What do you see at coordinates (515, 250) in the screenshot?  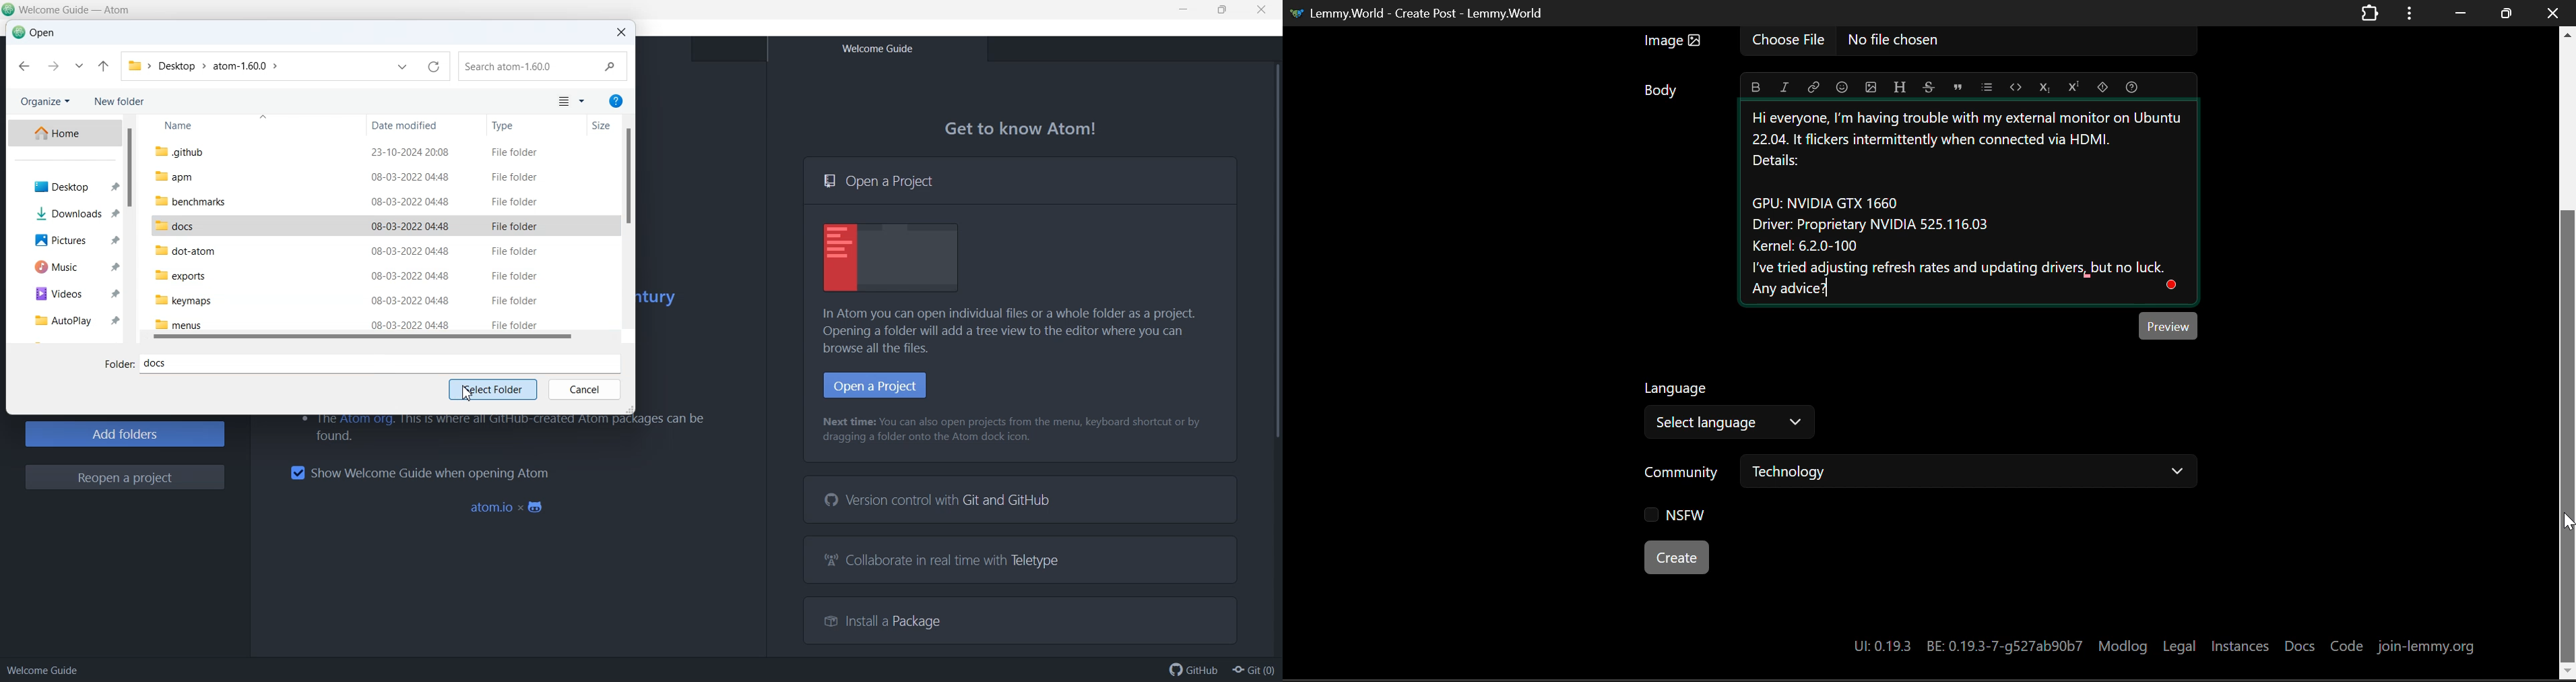 I see `File Folder` at bounding box center [515, 250].